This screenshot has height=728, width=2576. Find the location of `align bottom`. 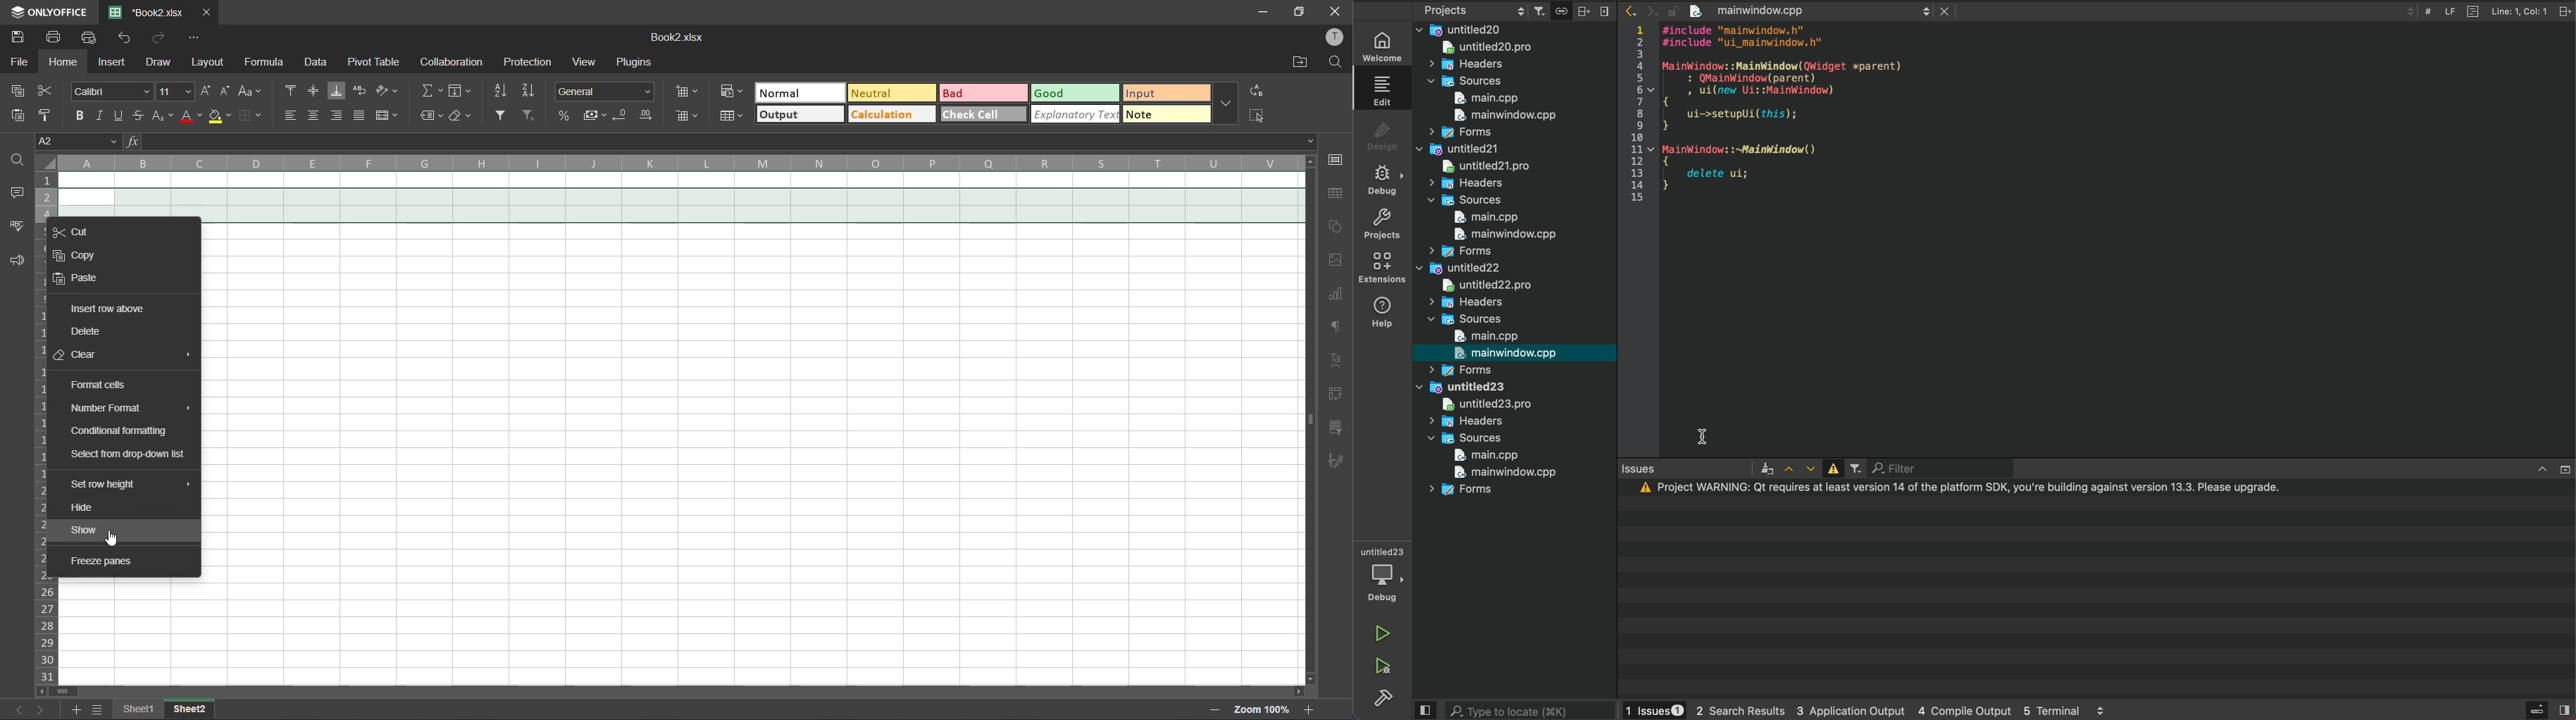

align bottom is located at coordinates (334, 92).